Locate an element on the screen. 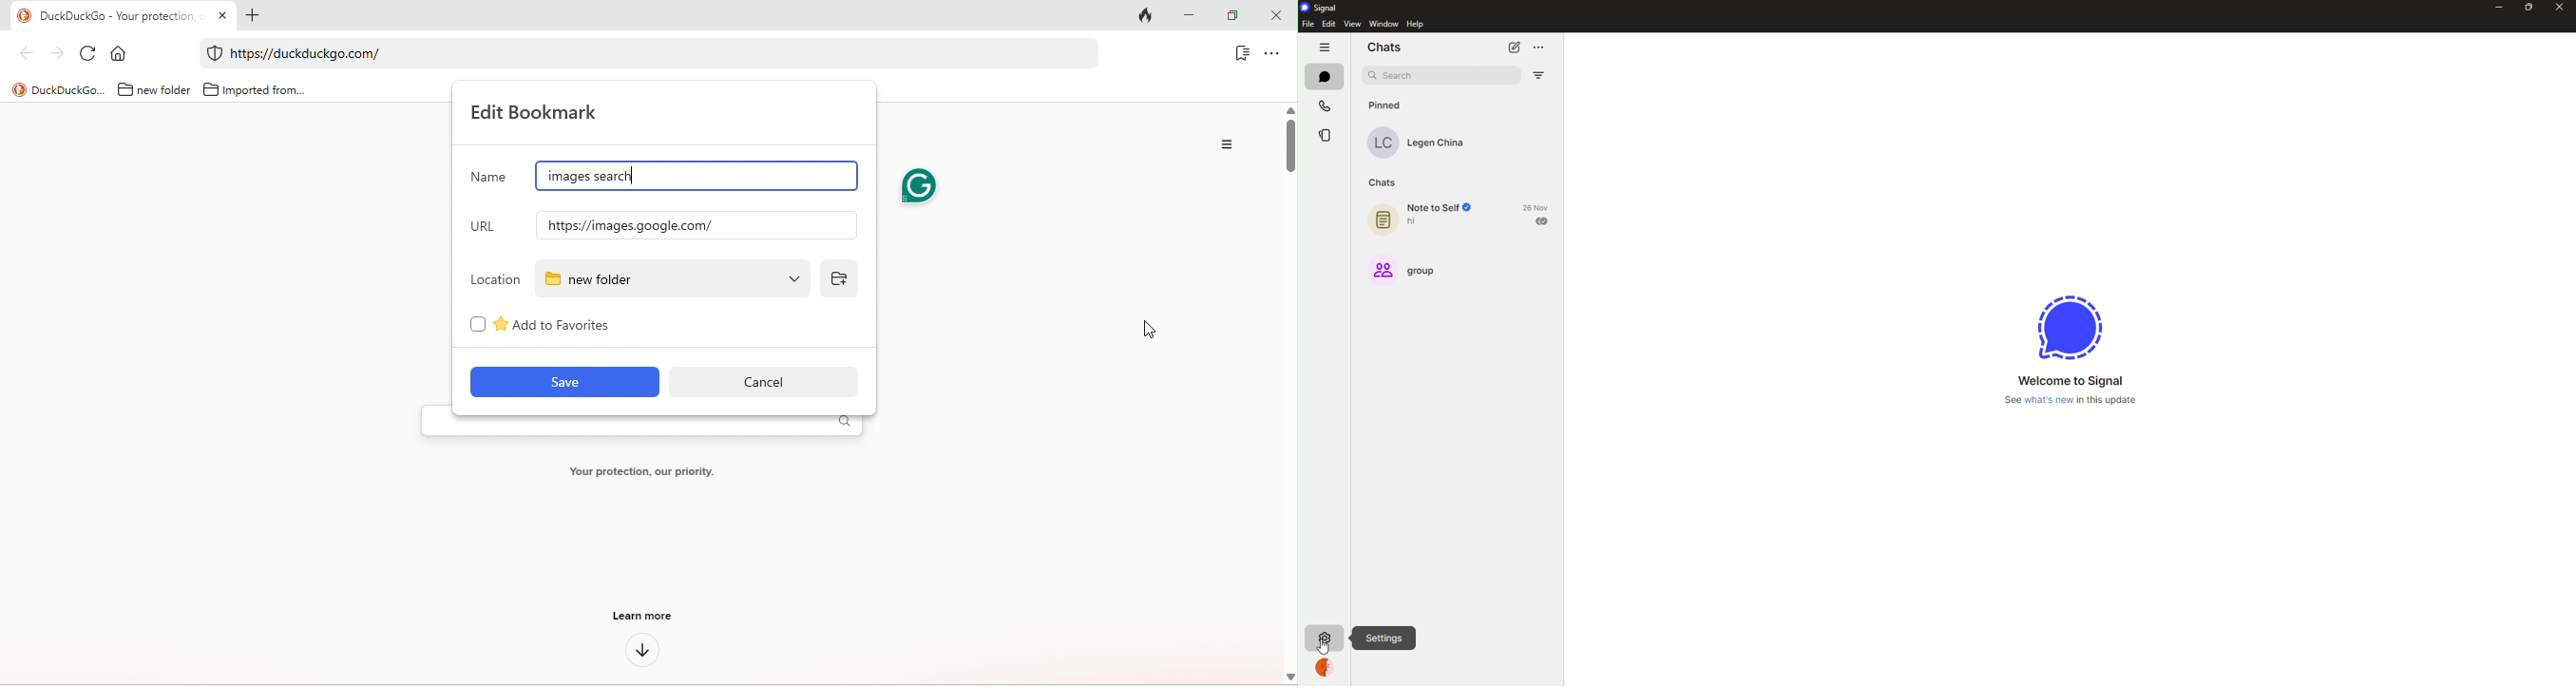 This screenshot has width=2576, height=700. chats is located at coordinates (1323, 76).